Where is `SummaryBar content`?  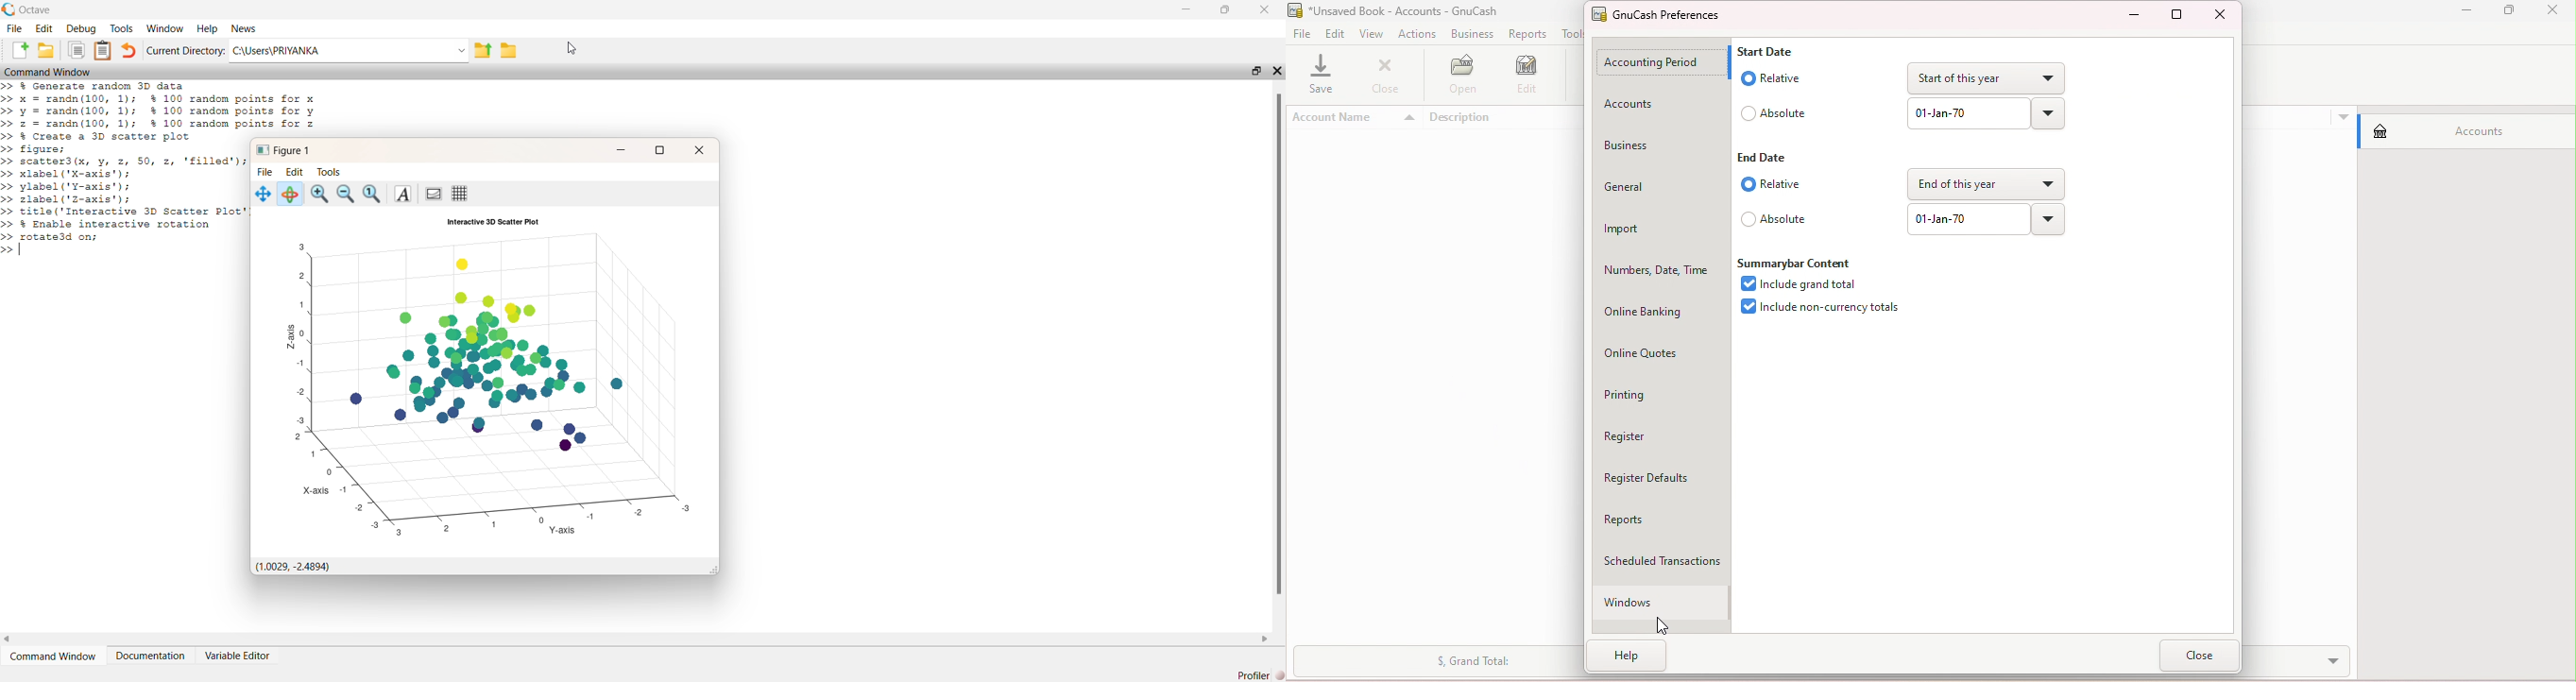 SummaryBar content is located at coordinates (1797, 262).